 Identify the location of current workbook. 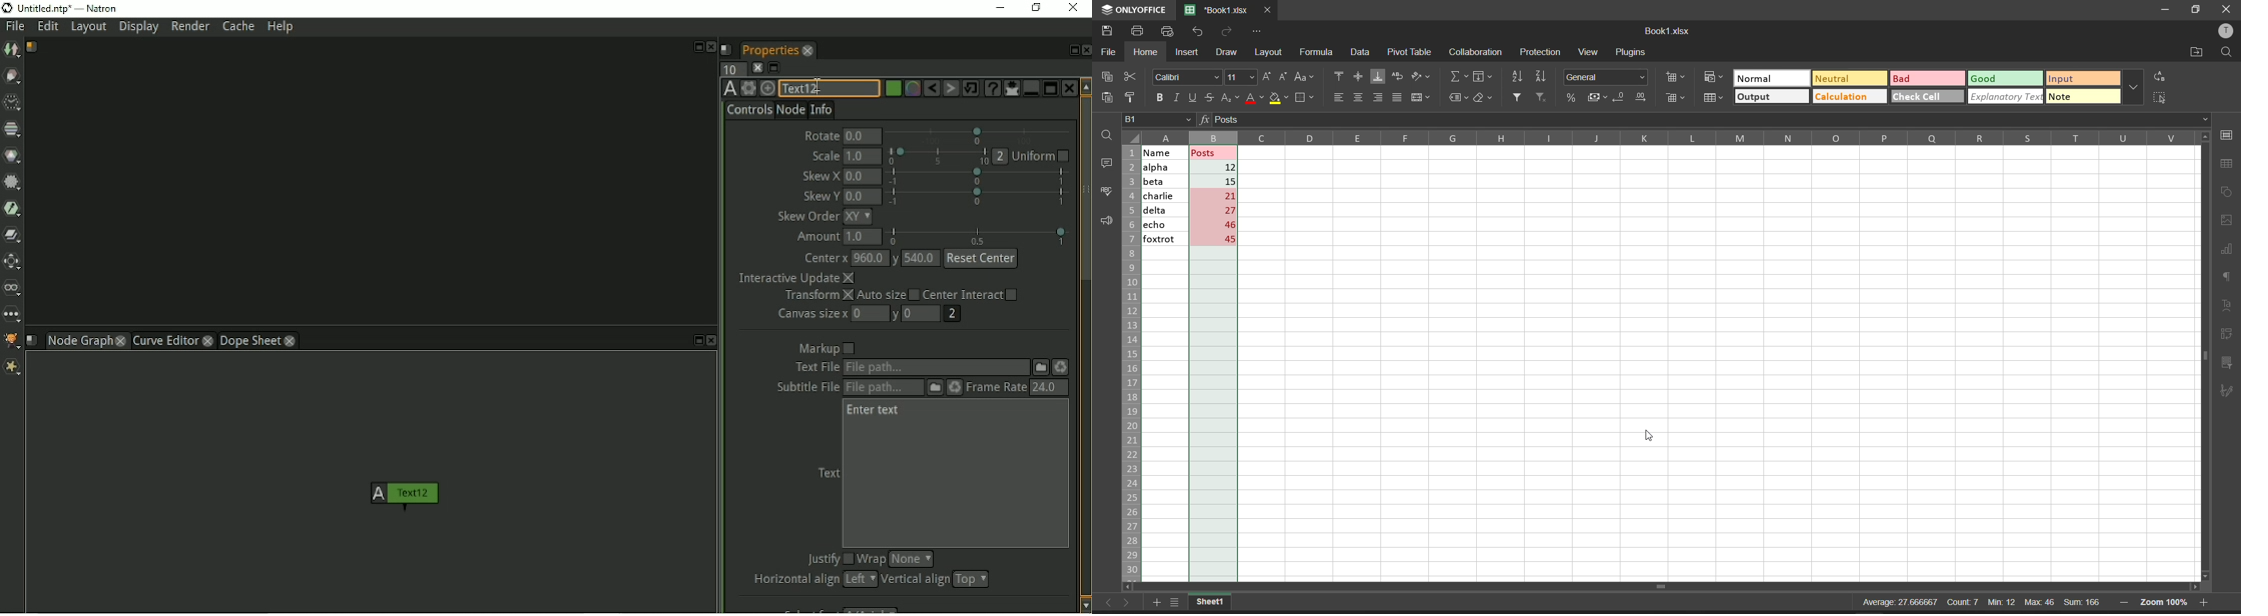
(1213, 601).